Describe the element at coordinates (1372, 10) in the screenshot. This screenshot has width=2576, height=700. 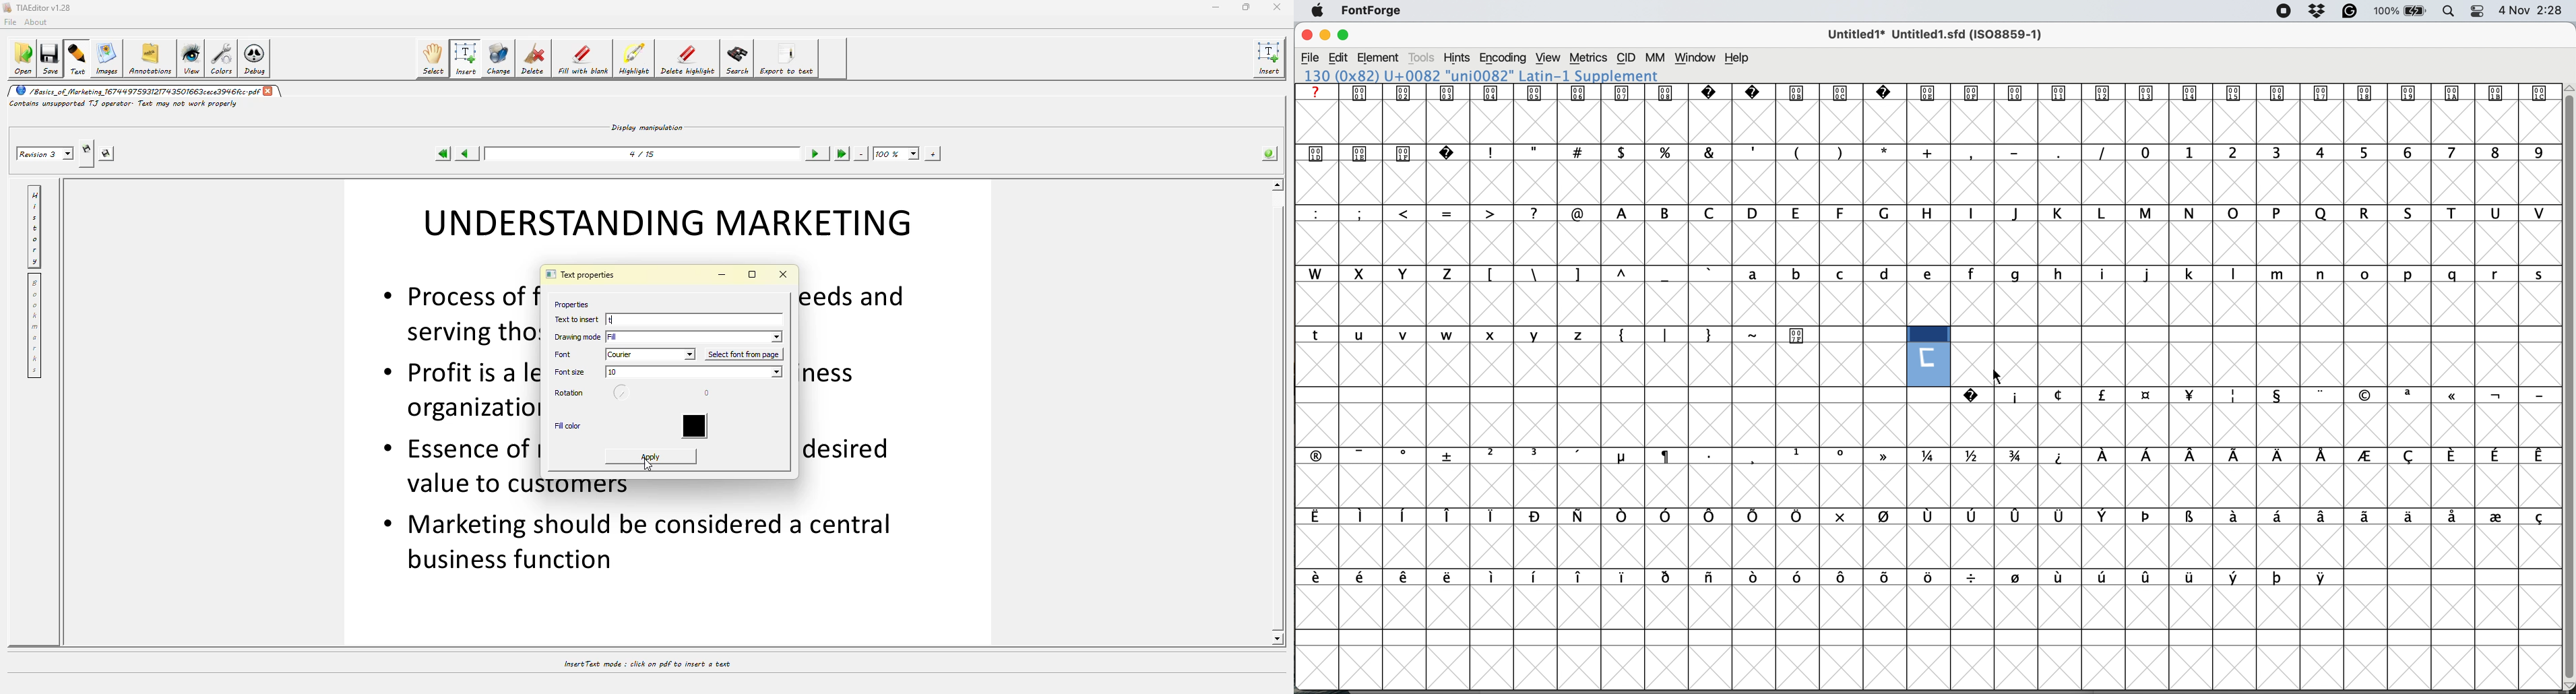
I see `fontforge` at that location.